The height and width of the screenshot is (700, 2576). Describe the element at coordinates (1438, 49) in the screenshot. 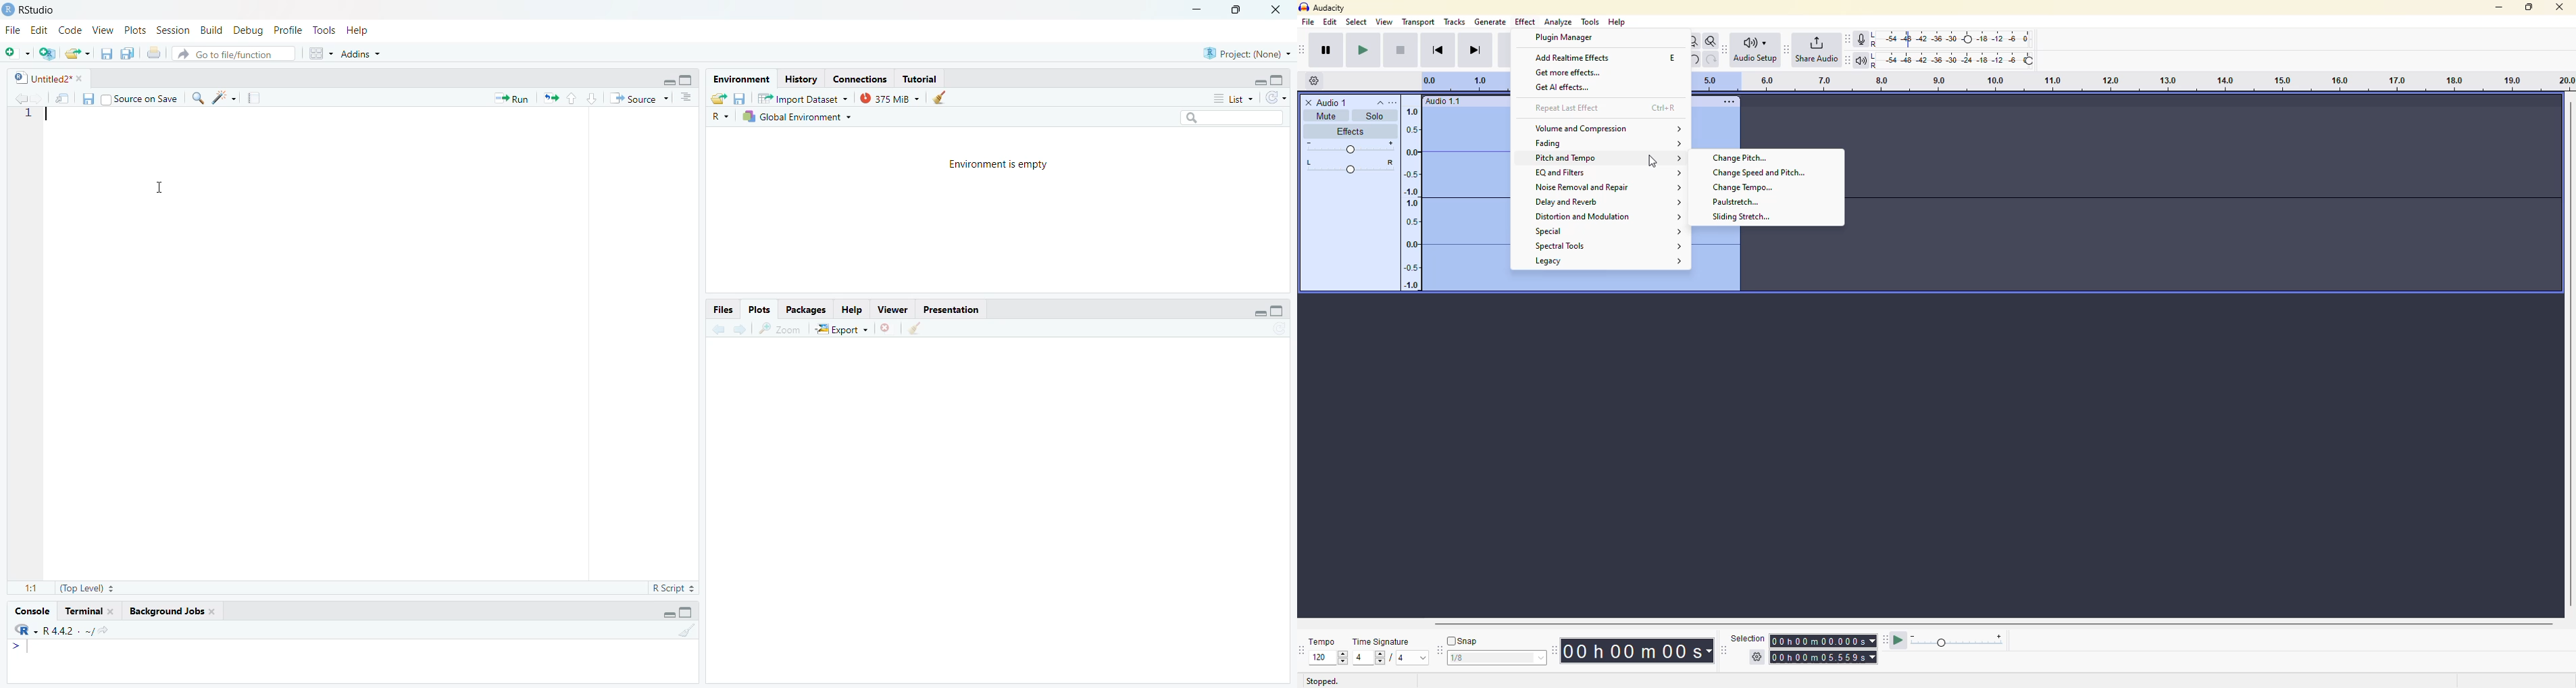

I see `skip to start` at that location.